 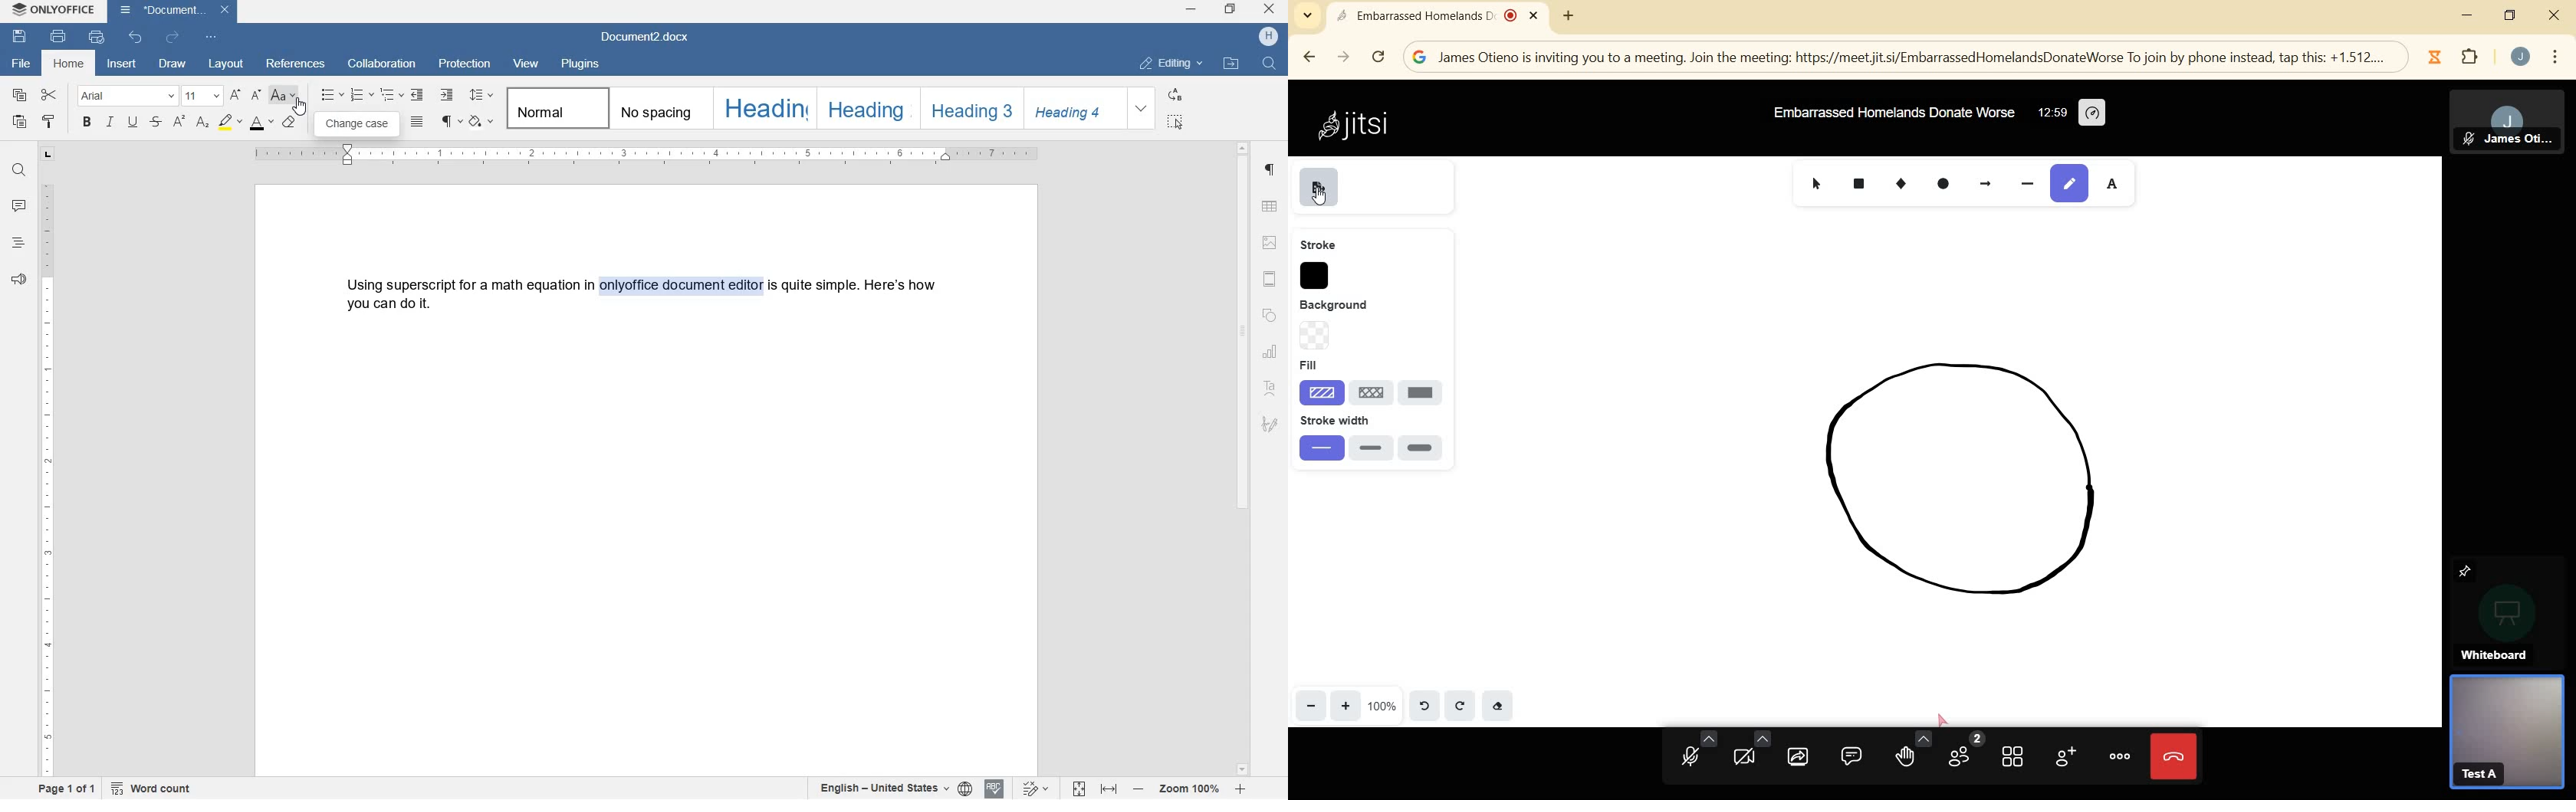 What do you see at coordinates (1190, 789) in the screenshot?
I see `zoom in or zoom out` at bounding box center [1190, 789].